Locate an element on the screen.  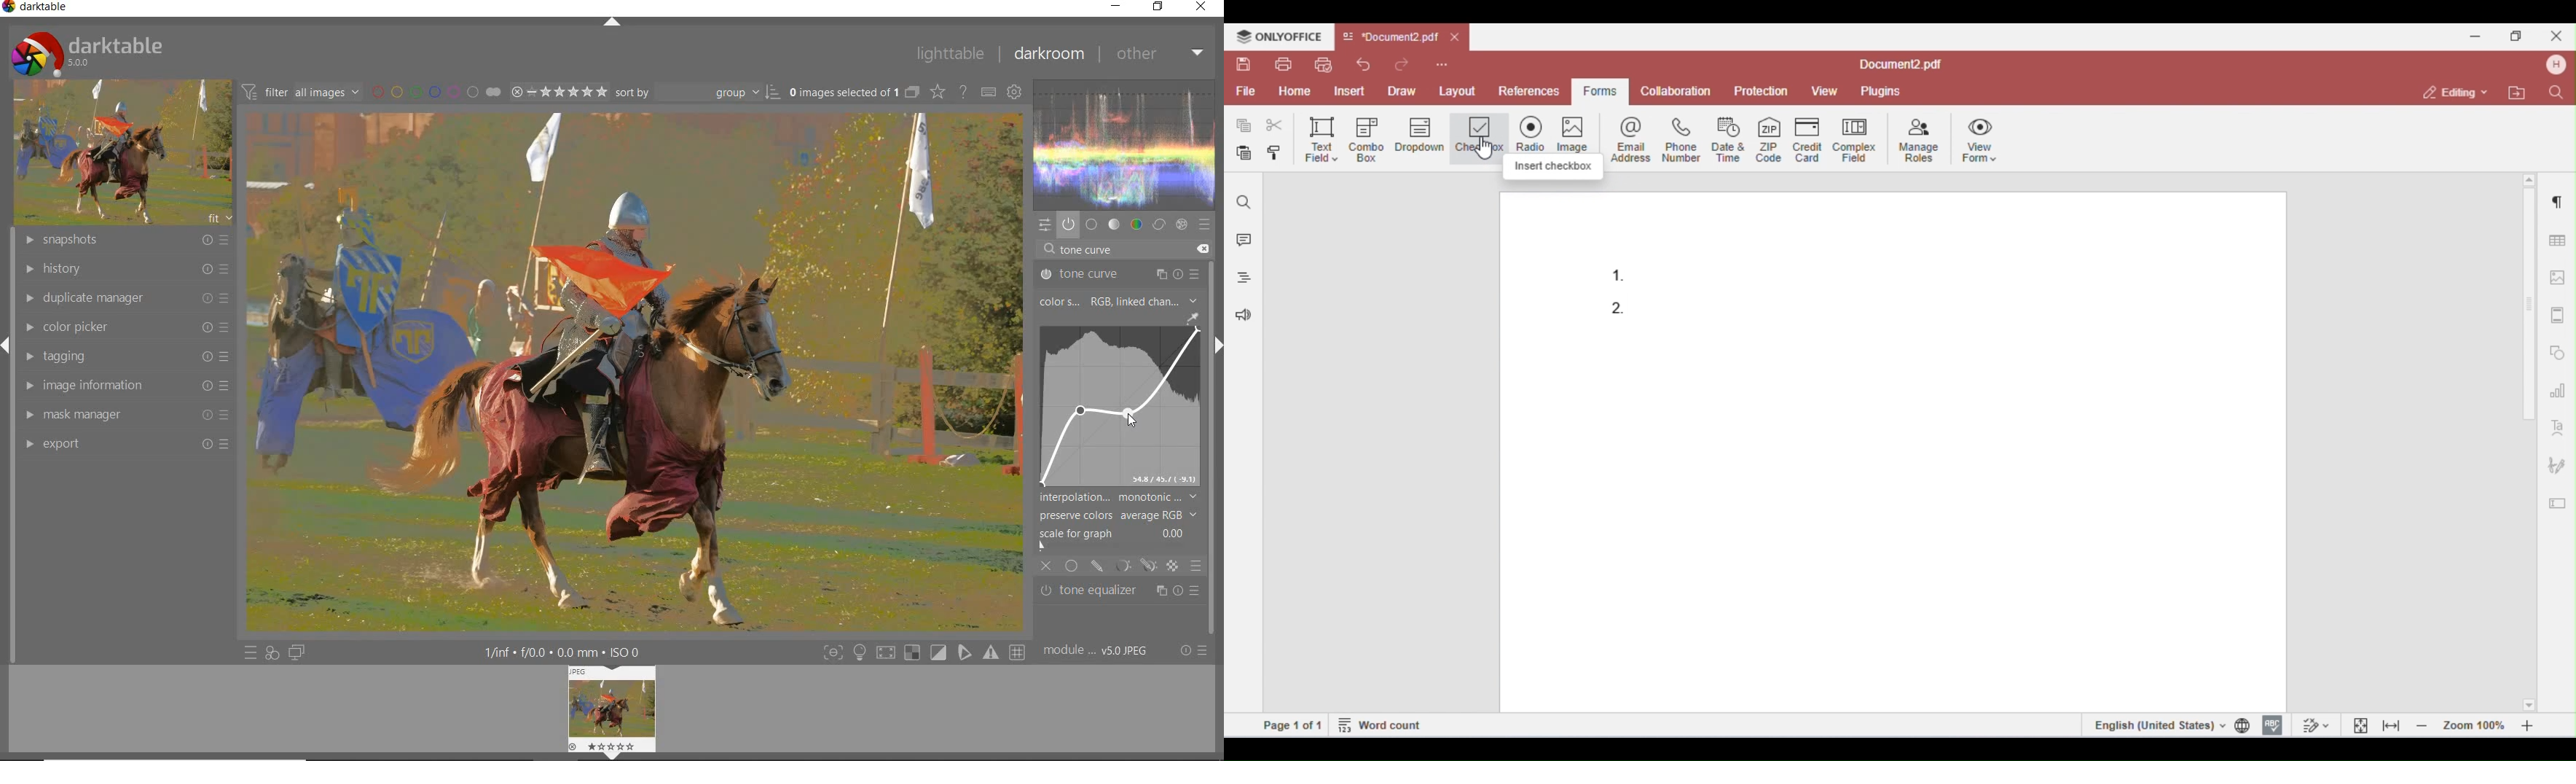
show global preferences is located at coordinates (1013, 93).